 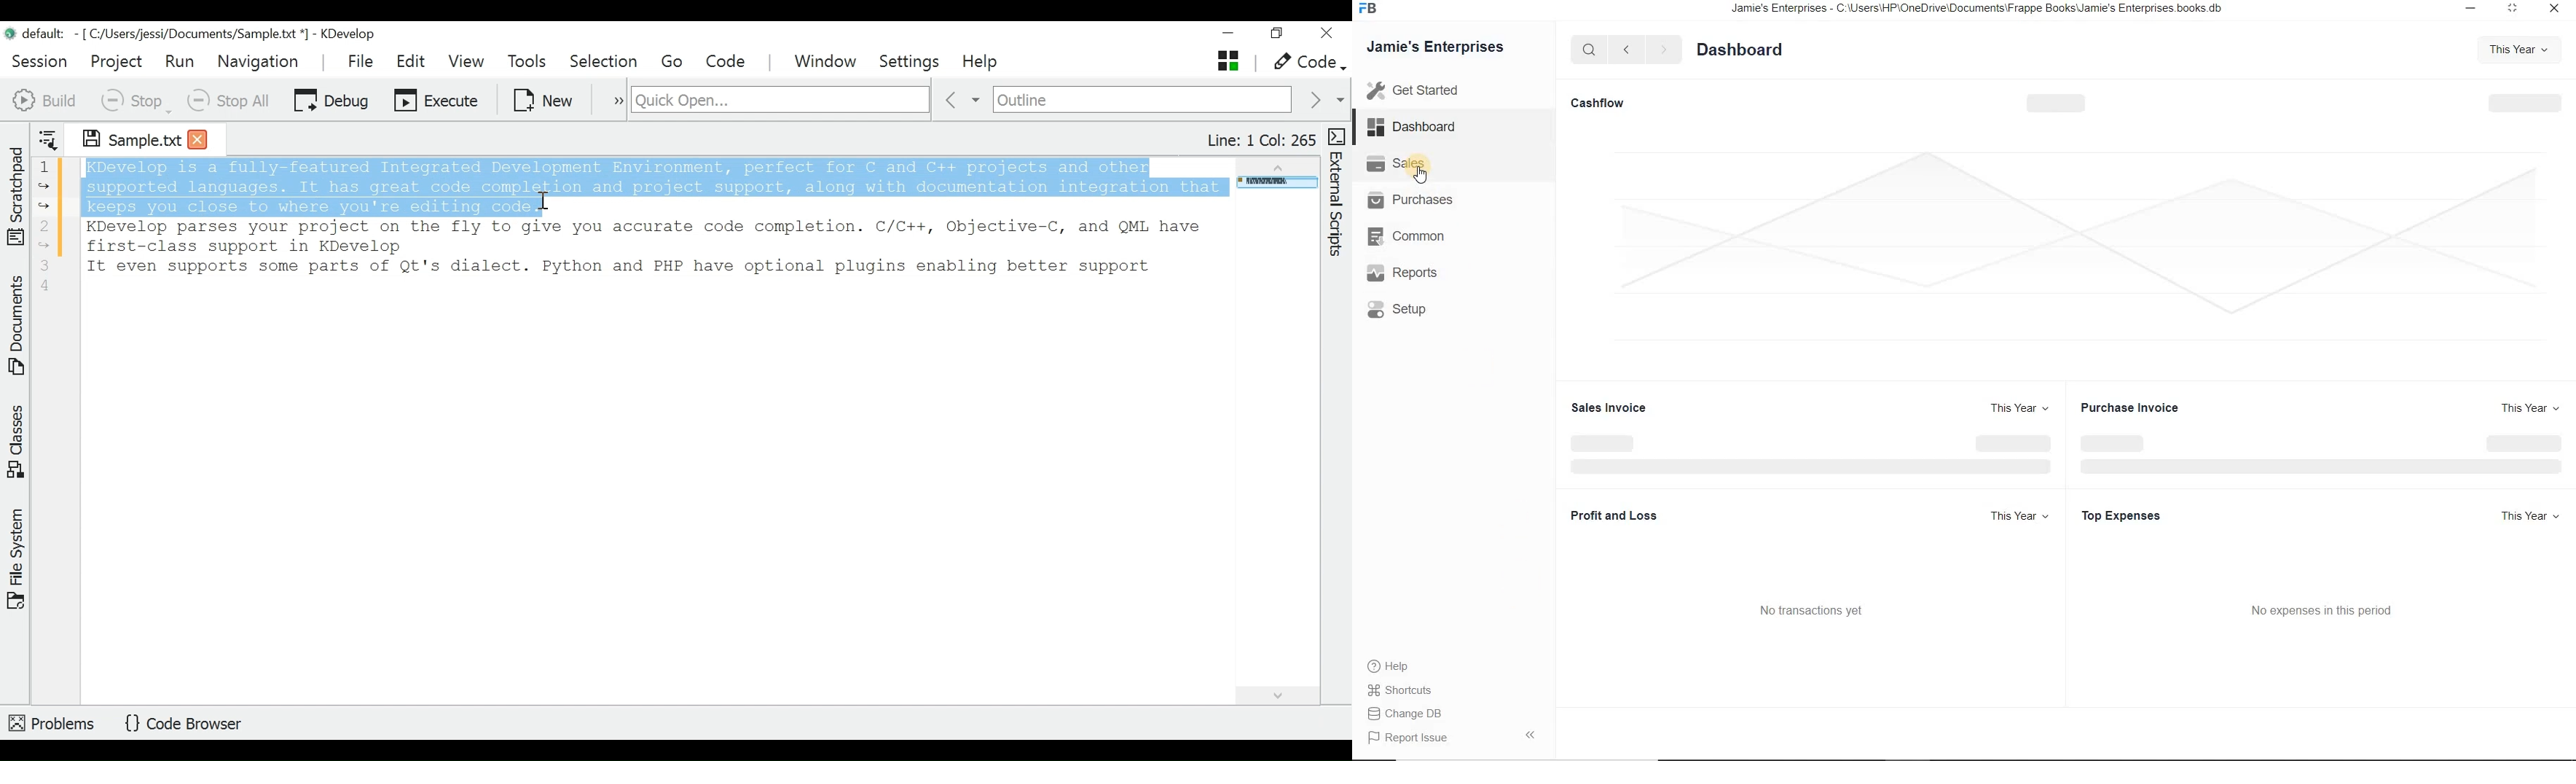 What do you see at coordinates (2513, 50) in the screenshot?
I see `This Year` at bounding box center [2513, 50].